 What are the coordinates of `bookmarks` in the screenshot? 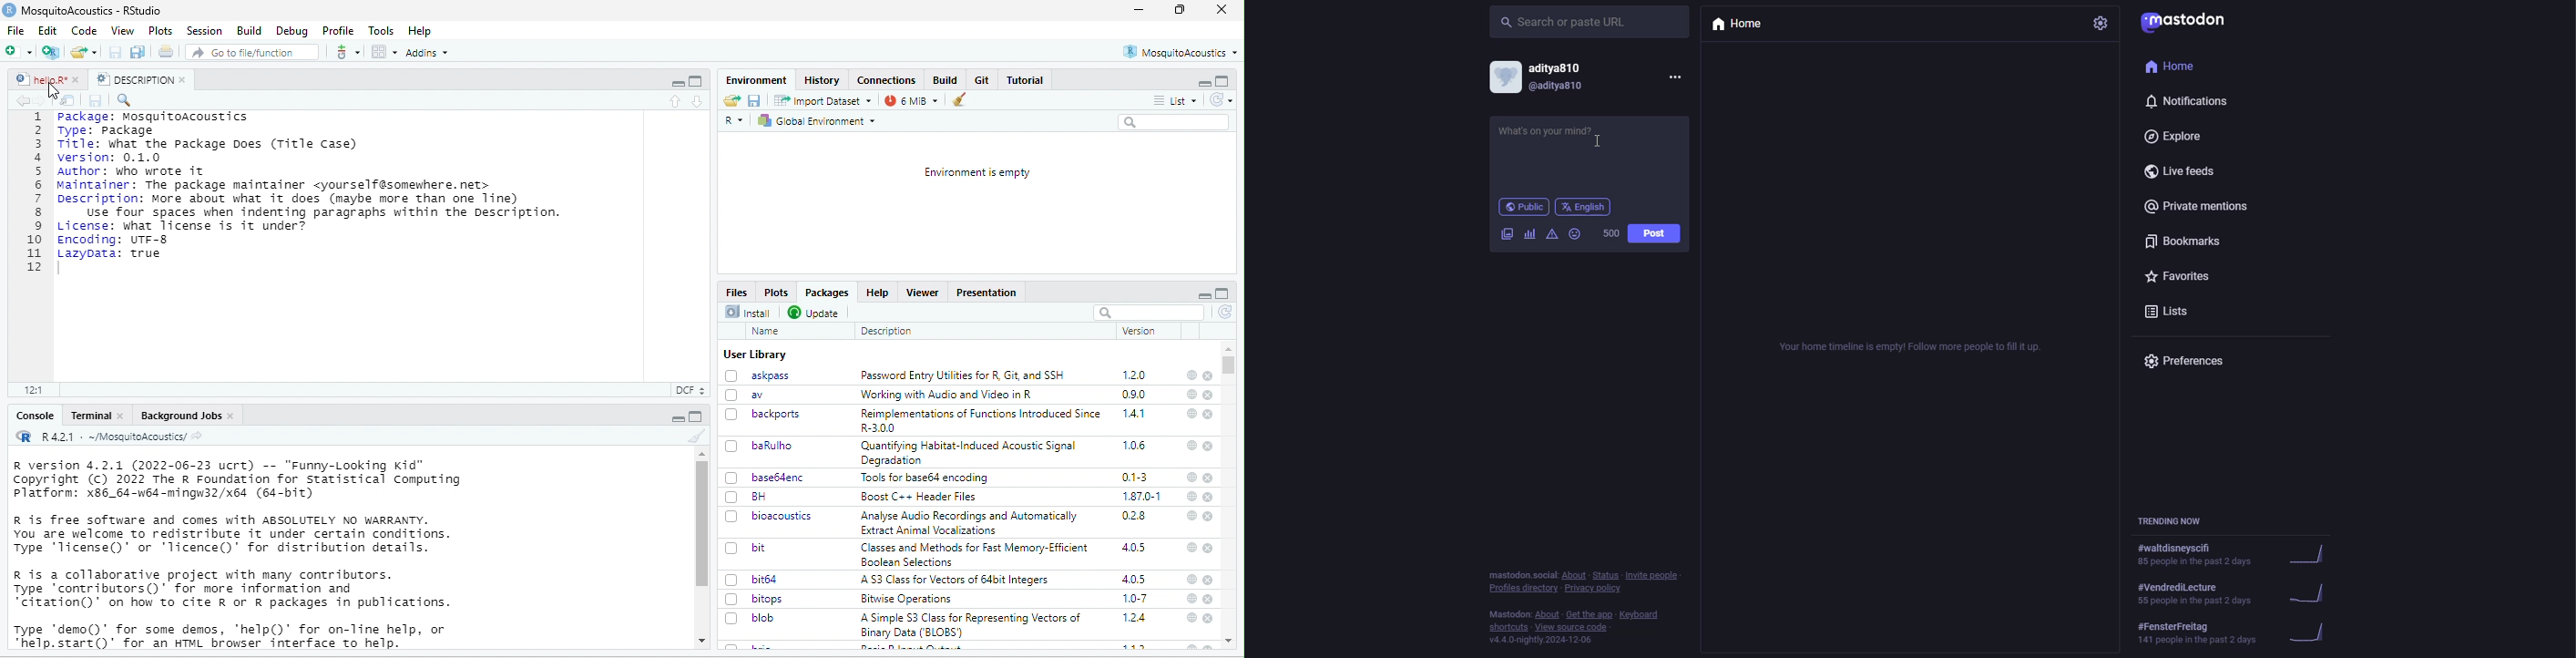 It's located at (2184, 242).